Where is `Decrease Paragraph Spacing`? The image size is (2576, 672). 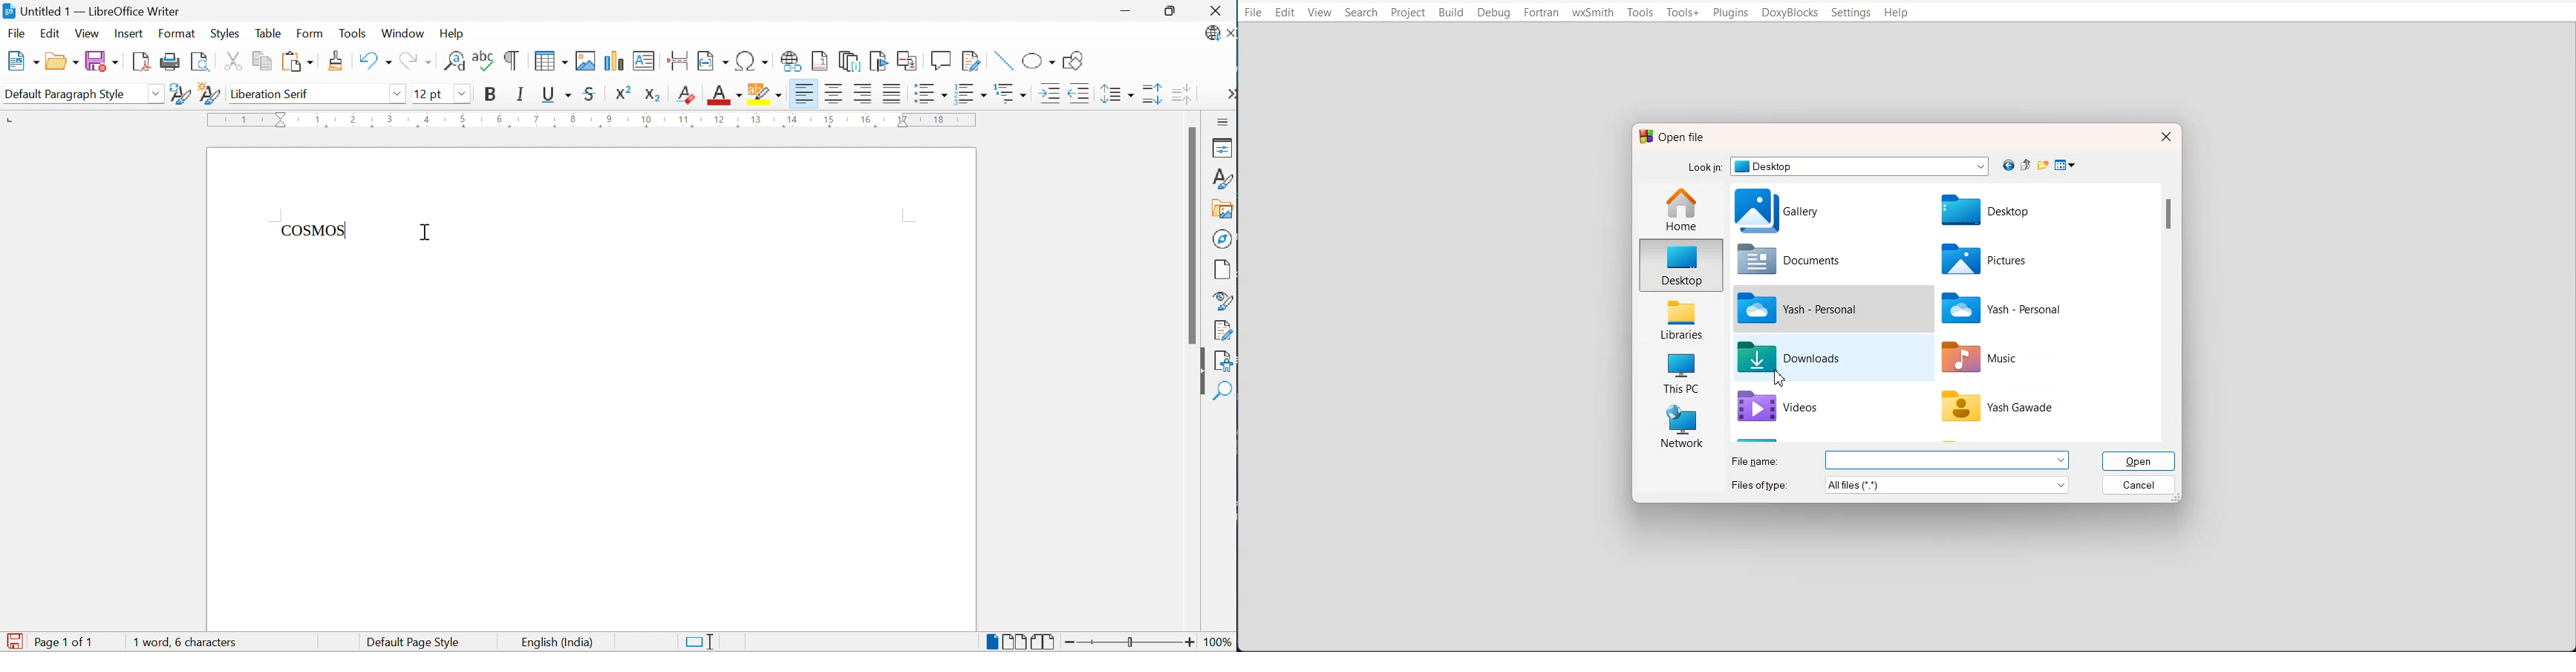 Decrease Paragraph Spacing is located at coordinates (1181, 94).